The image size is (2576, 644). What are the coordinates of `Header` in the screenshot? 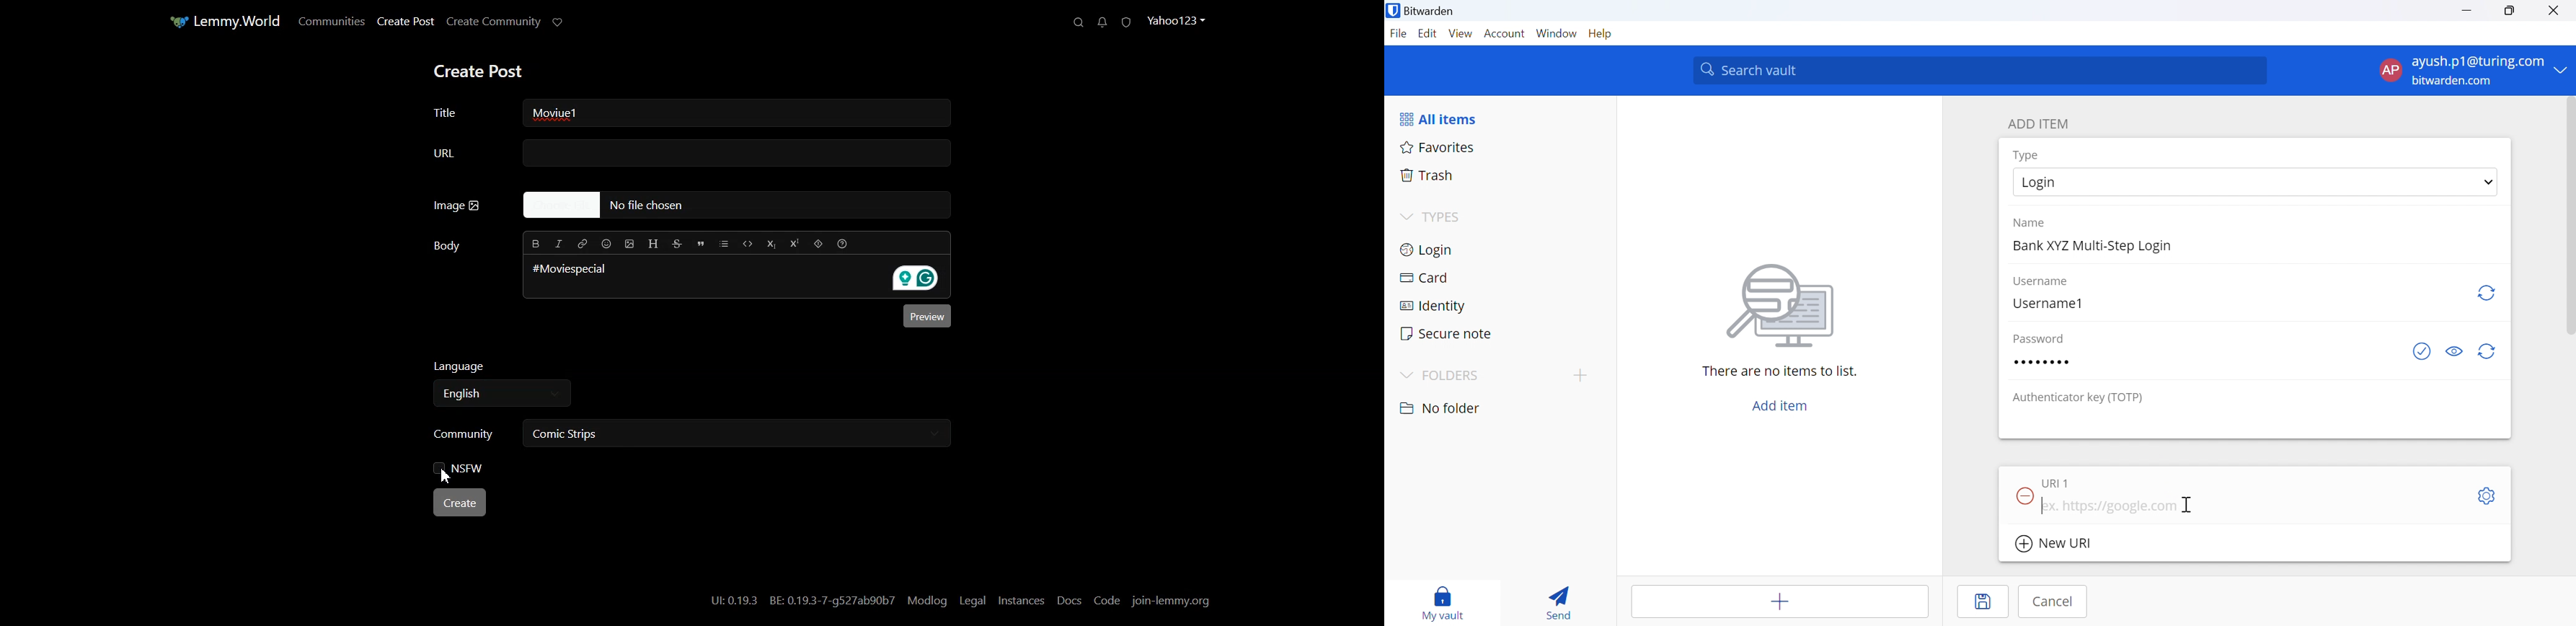 It's located at (656, 244).